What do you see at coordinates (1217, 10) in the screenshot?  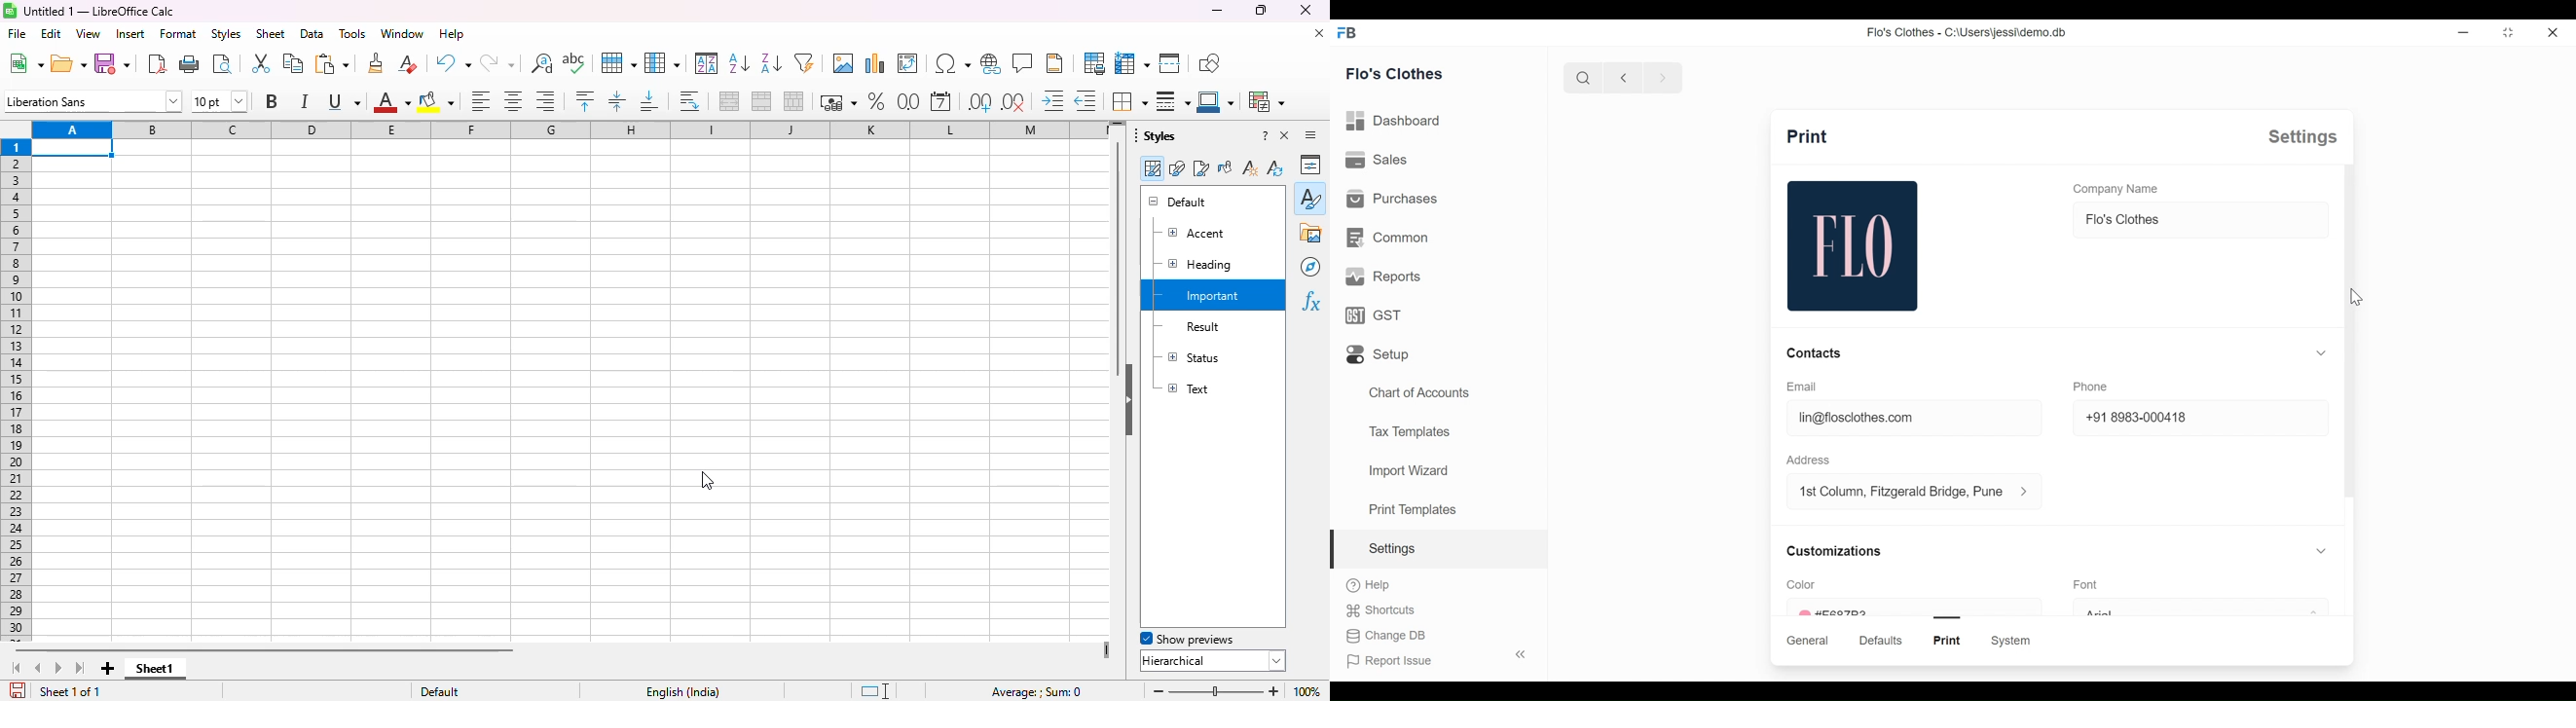 I see `minimize` at bounding box center [1217, 10].